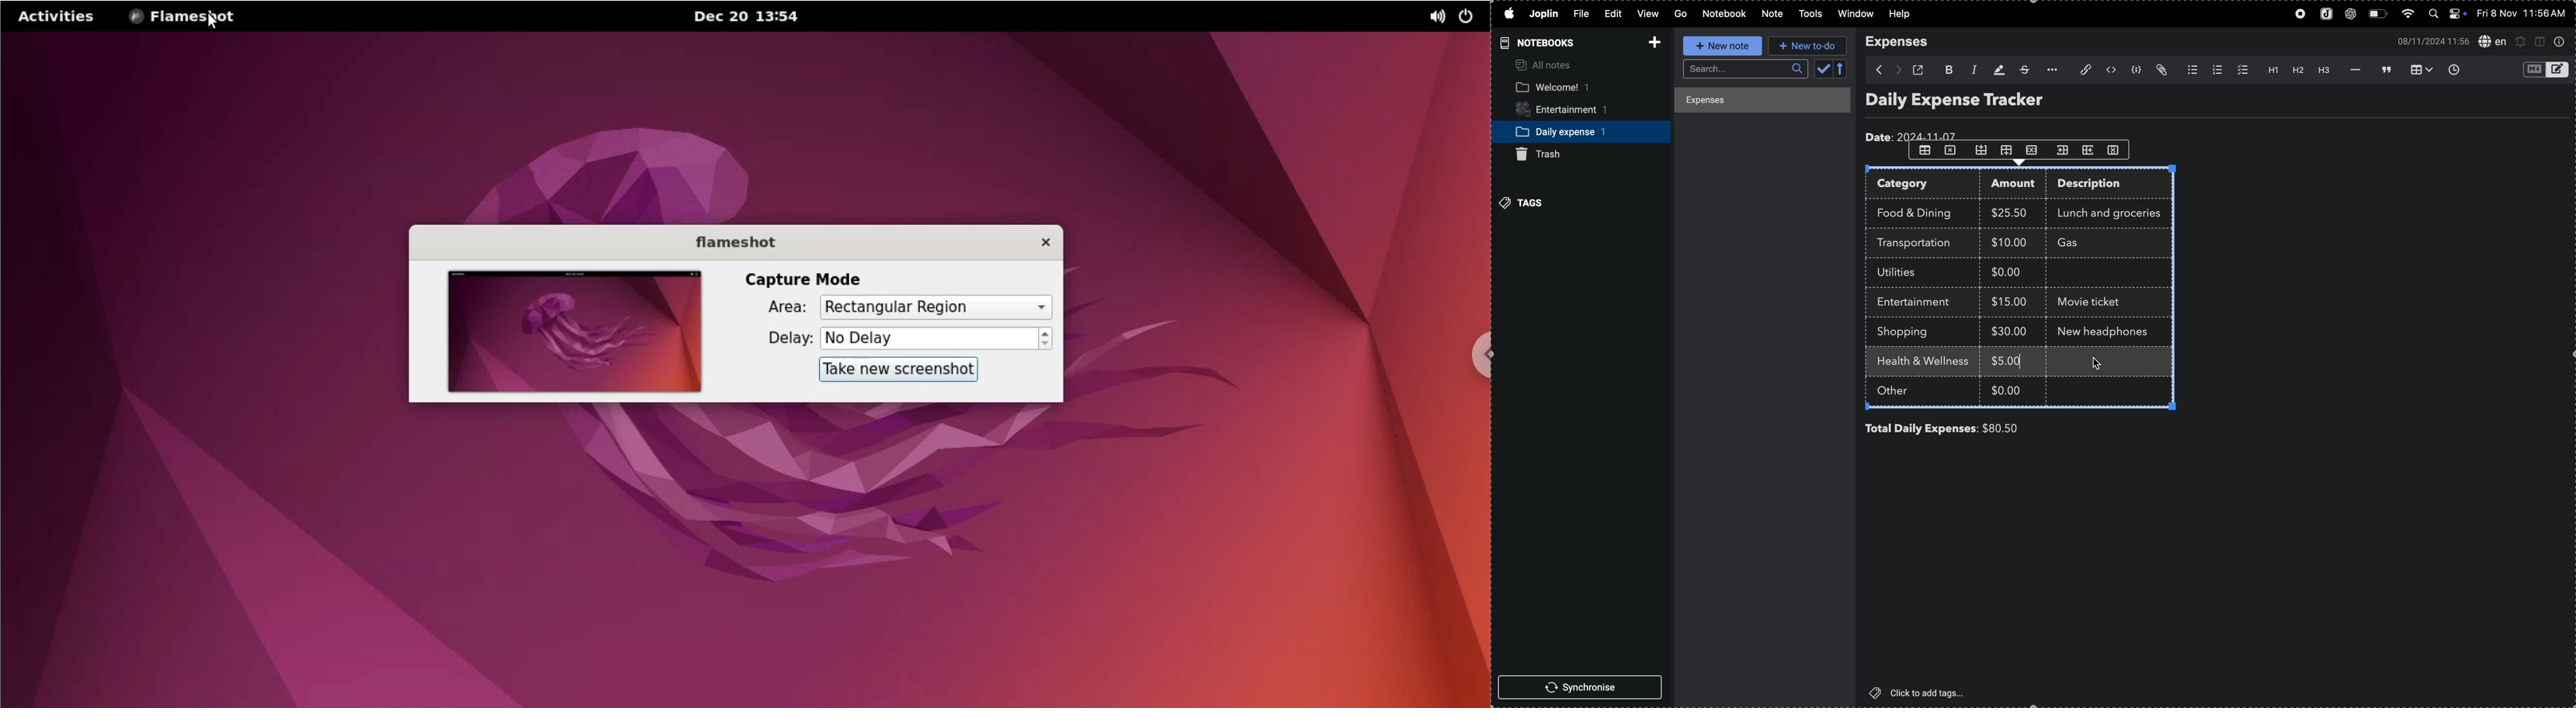 The image size is (2576, 728). Describe the element at coordinates (2351, 15) in the screenshot. I see `chatgpt` at that location.